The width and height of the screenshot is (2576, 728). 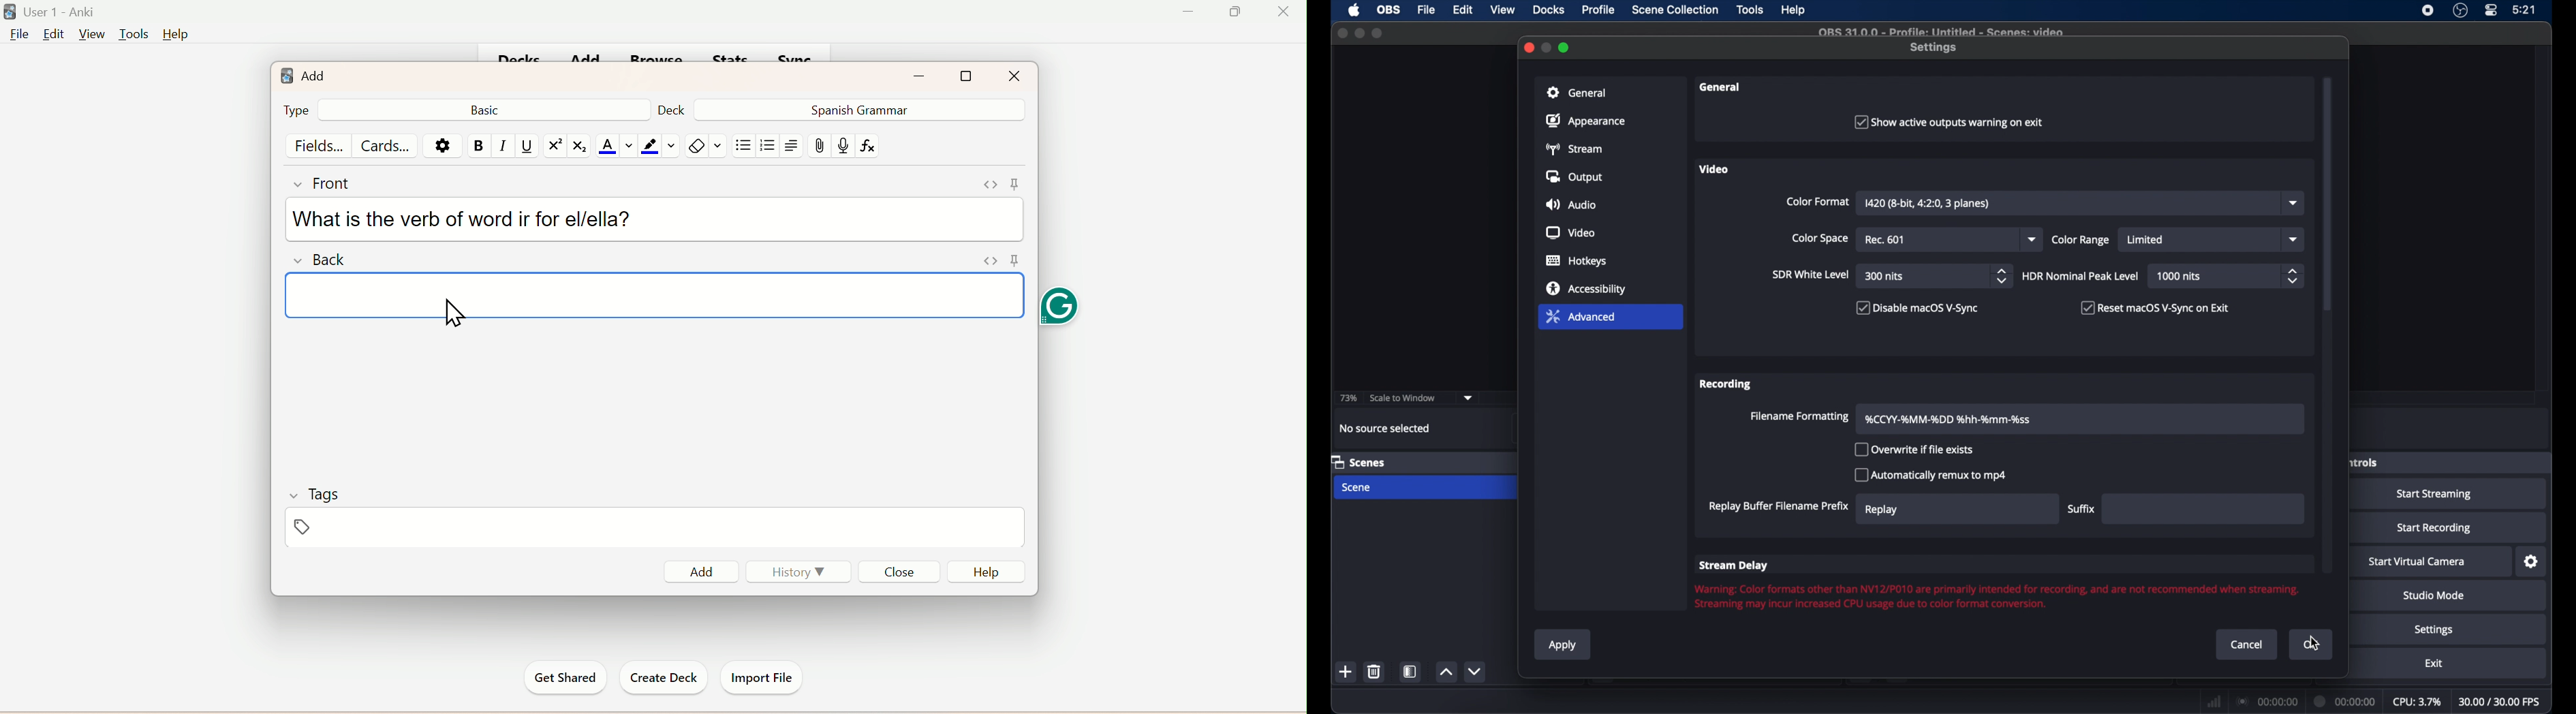 I want to click on dropdown, so click(x=2293, y=239).